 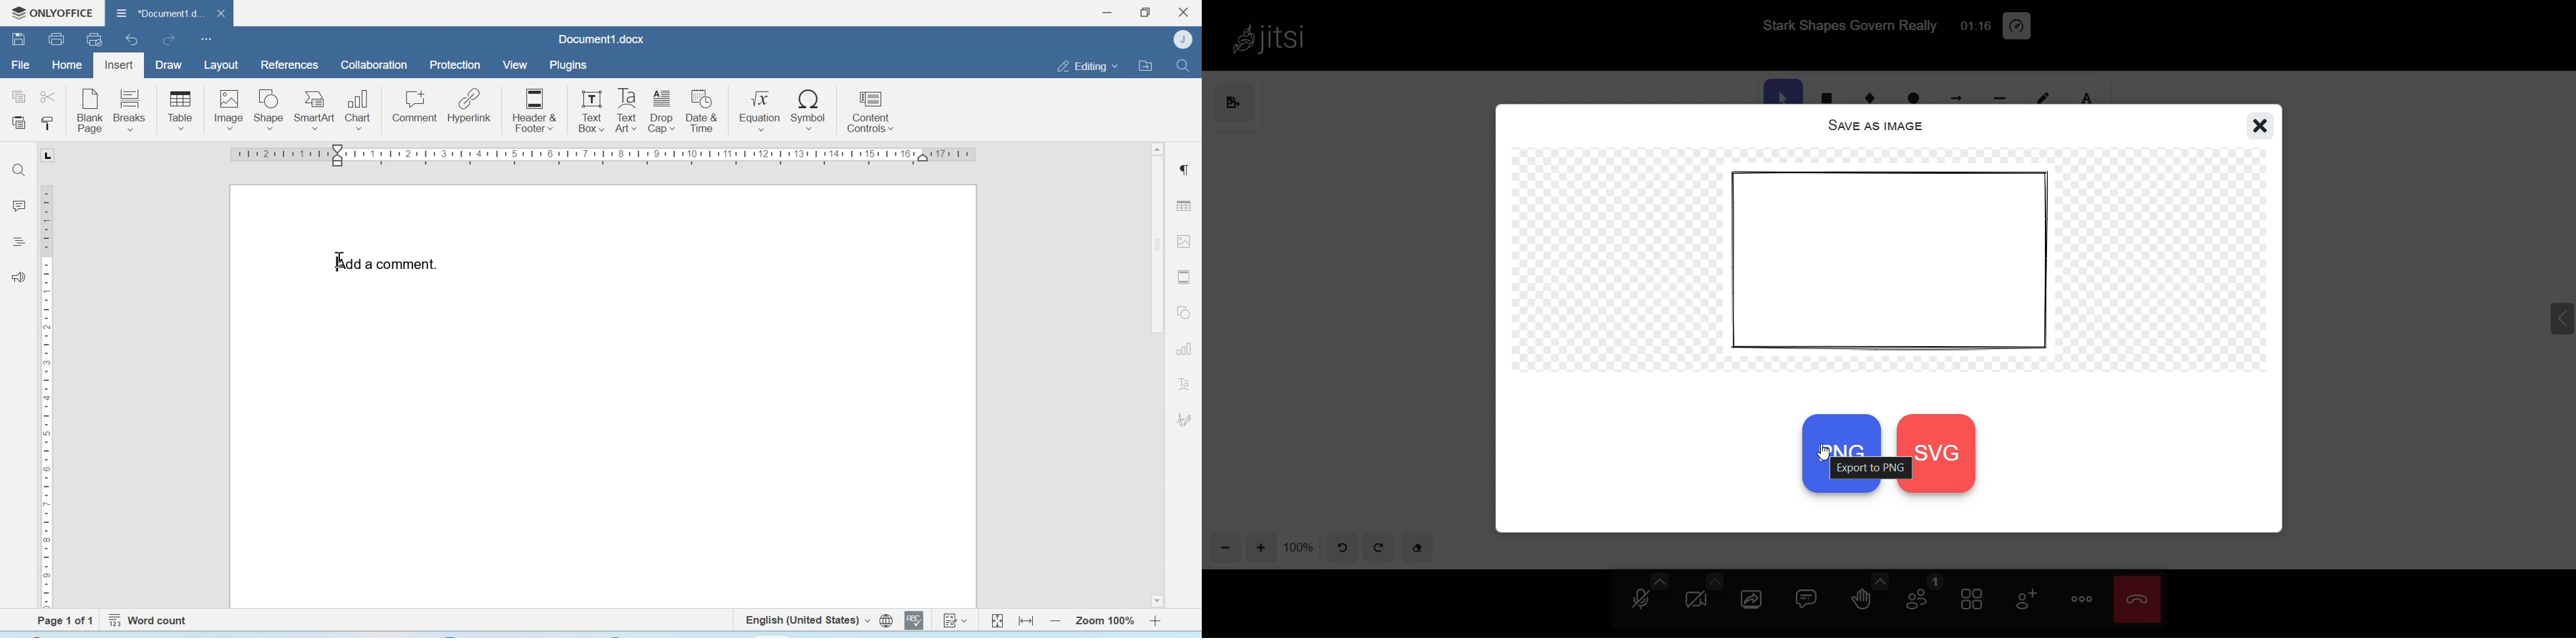 What do you see at coordinates (1301, 546) in the screenshot?
I see `zoom percentage` at bounding box center [1301, 546].